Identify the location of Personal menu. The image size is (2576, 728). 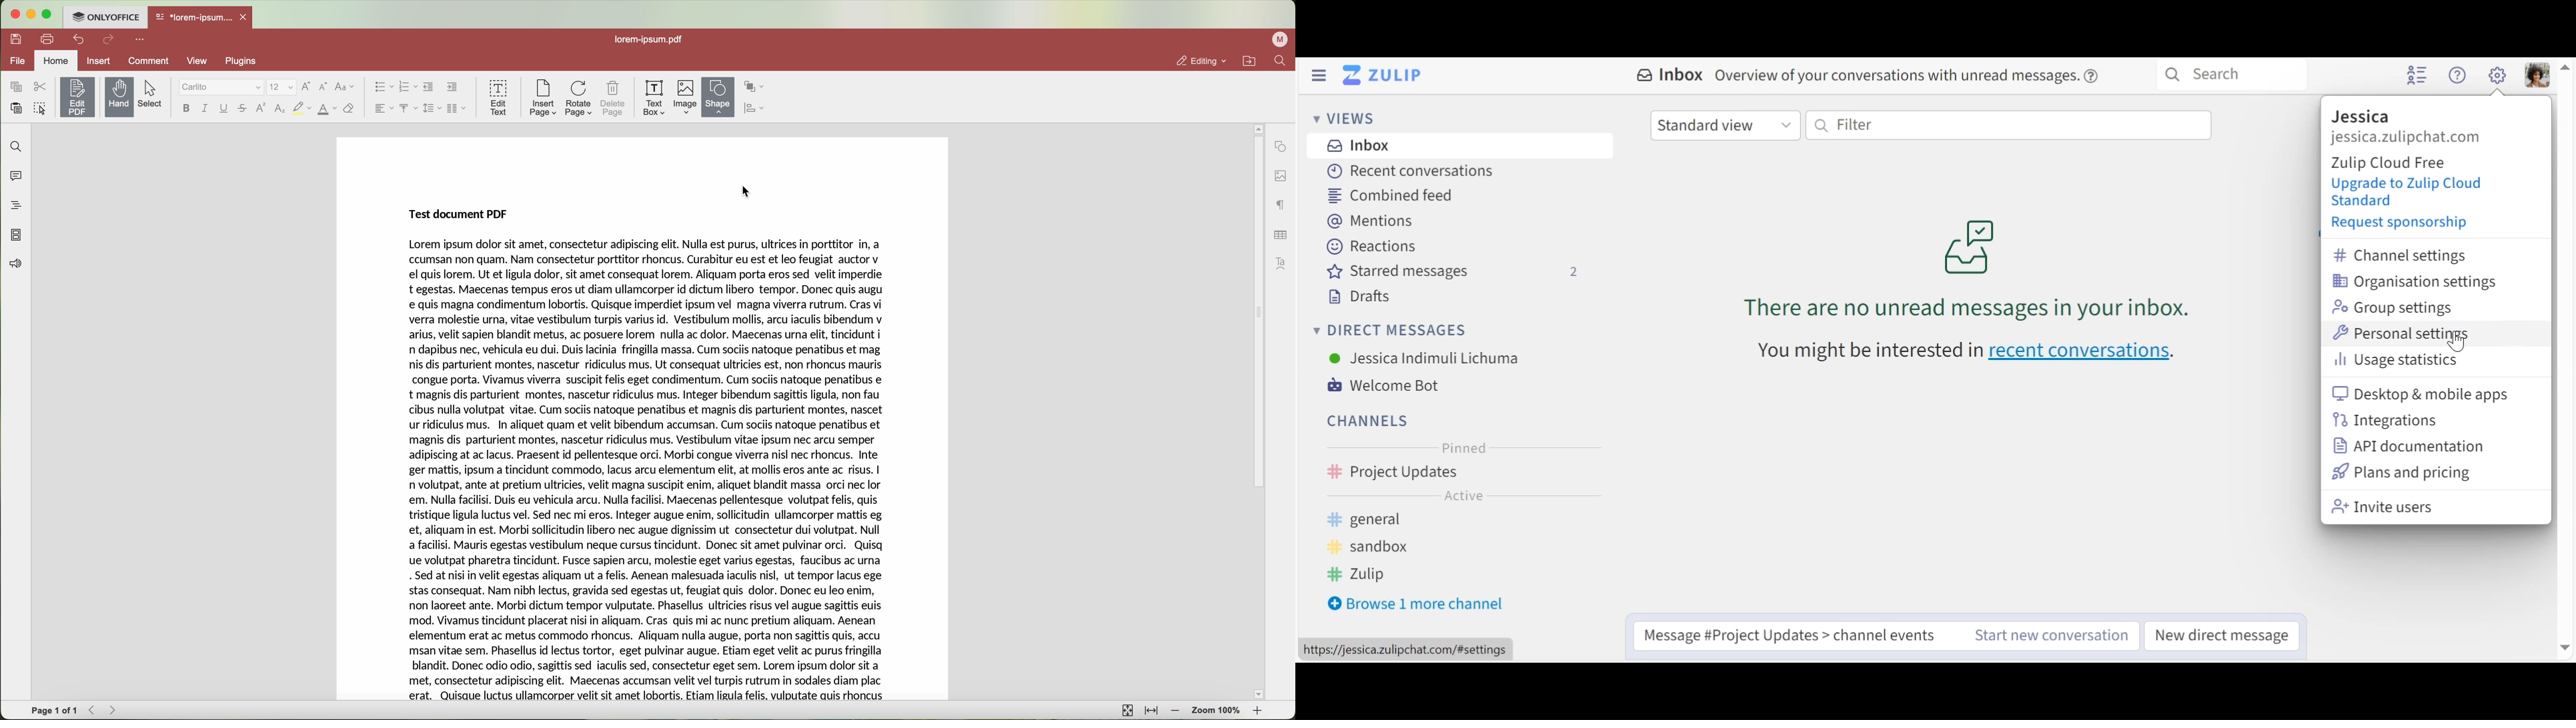
(2538, 75).